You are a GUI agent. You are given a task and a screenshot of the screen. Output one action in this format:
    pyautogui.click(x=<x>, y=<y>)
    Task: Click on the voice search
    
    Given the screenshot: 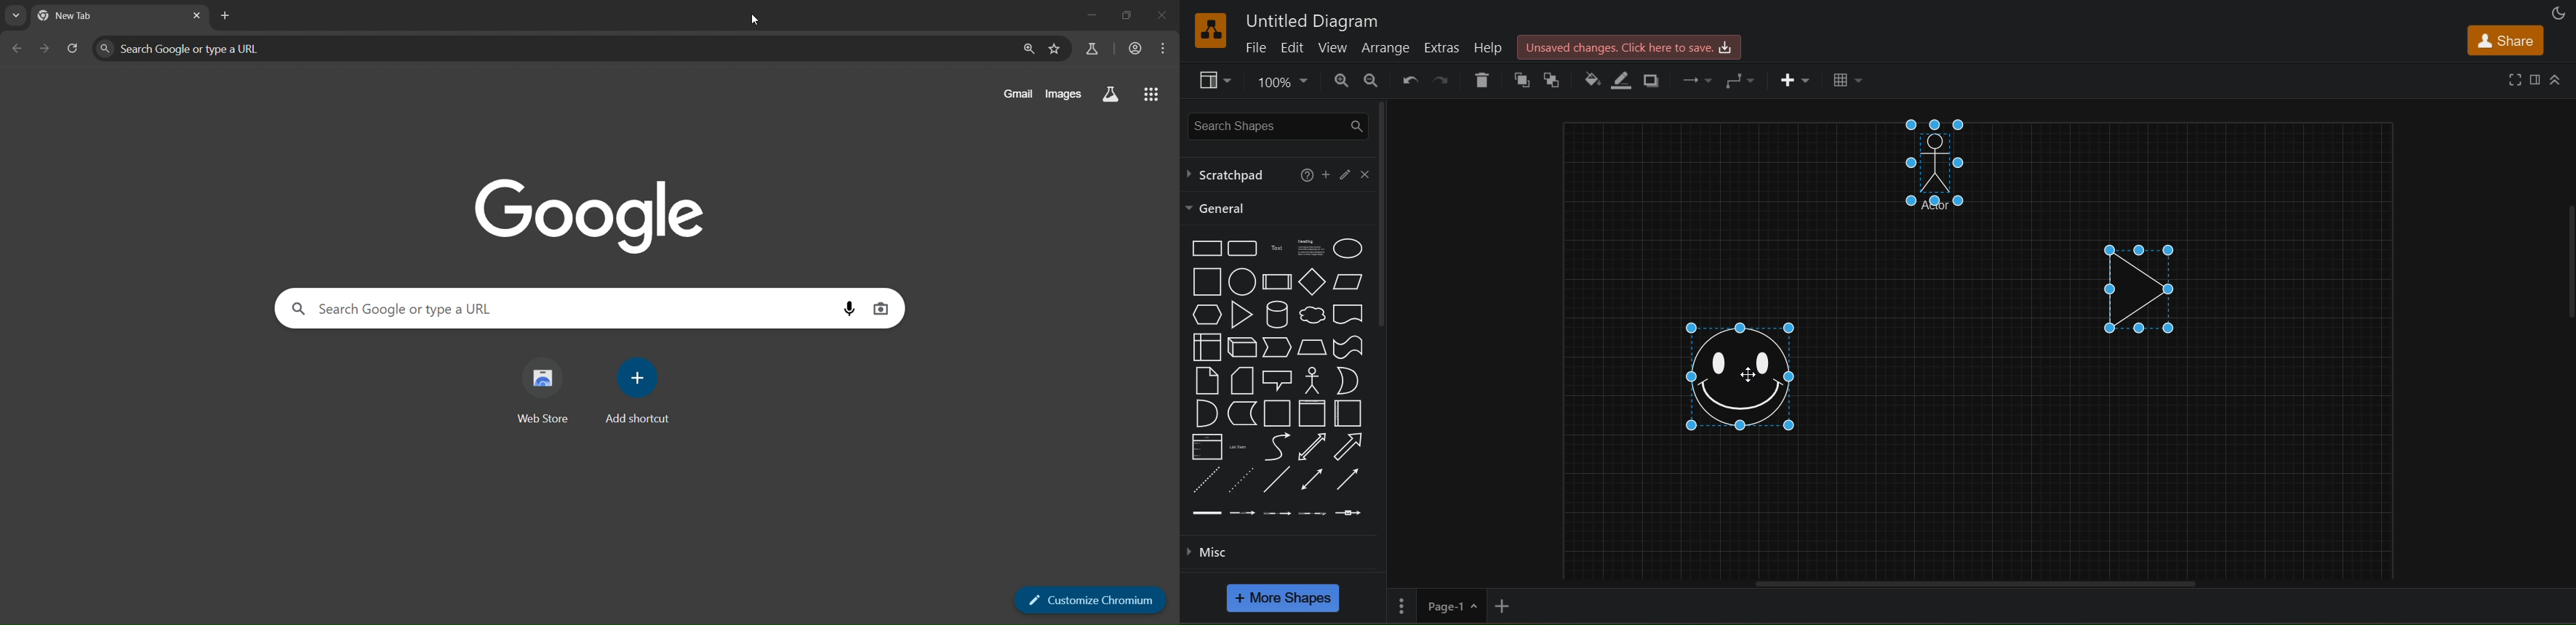 What is the action you would take?
    pyautogui.click(x=847, y=307)
    